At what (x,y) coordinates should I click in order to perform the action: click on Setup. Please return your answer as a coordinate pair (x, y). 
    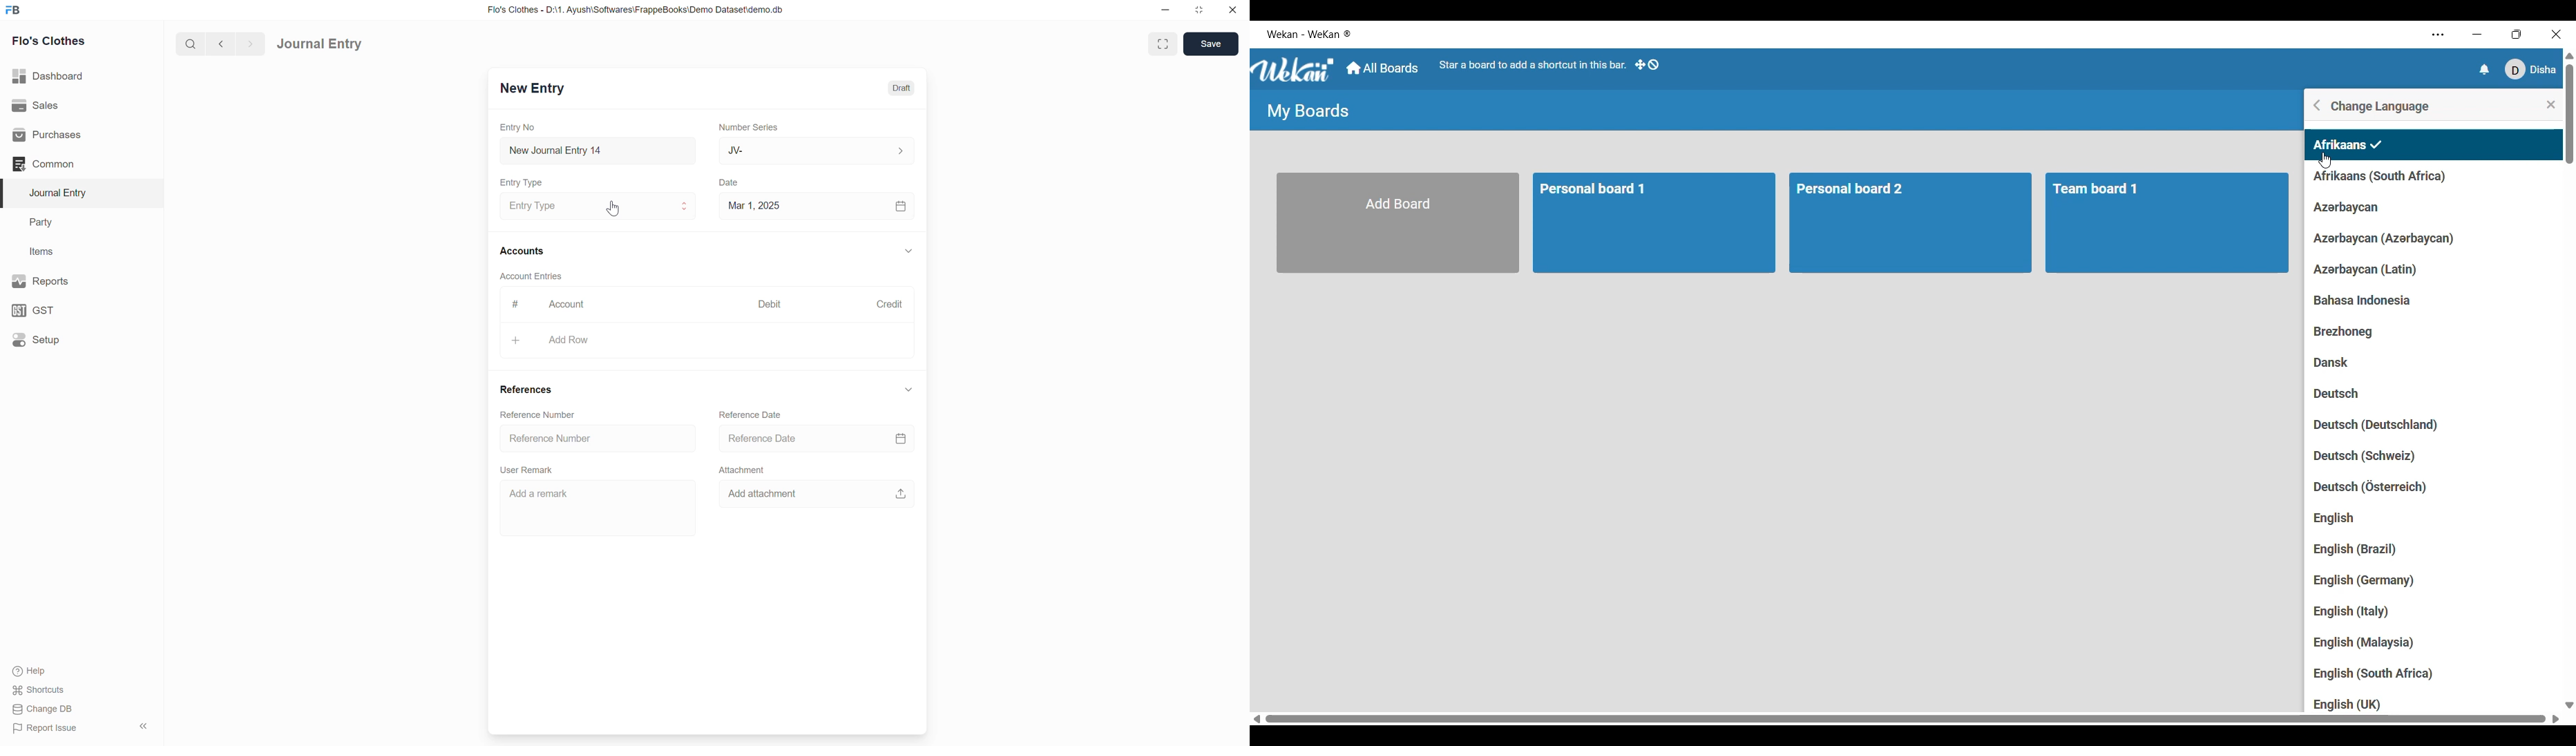
    Looking at the image, I should click on (36, 339).